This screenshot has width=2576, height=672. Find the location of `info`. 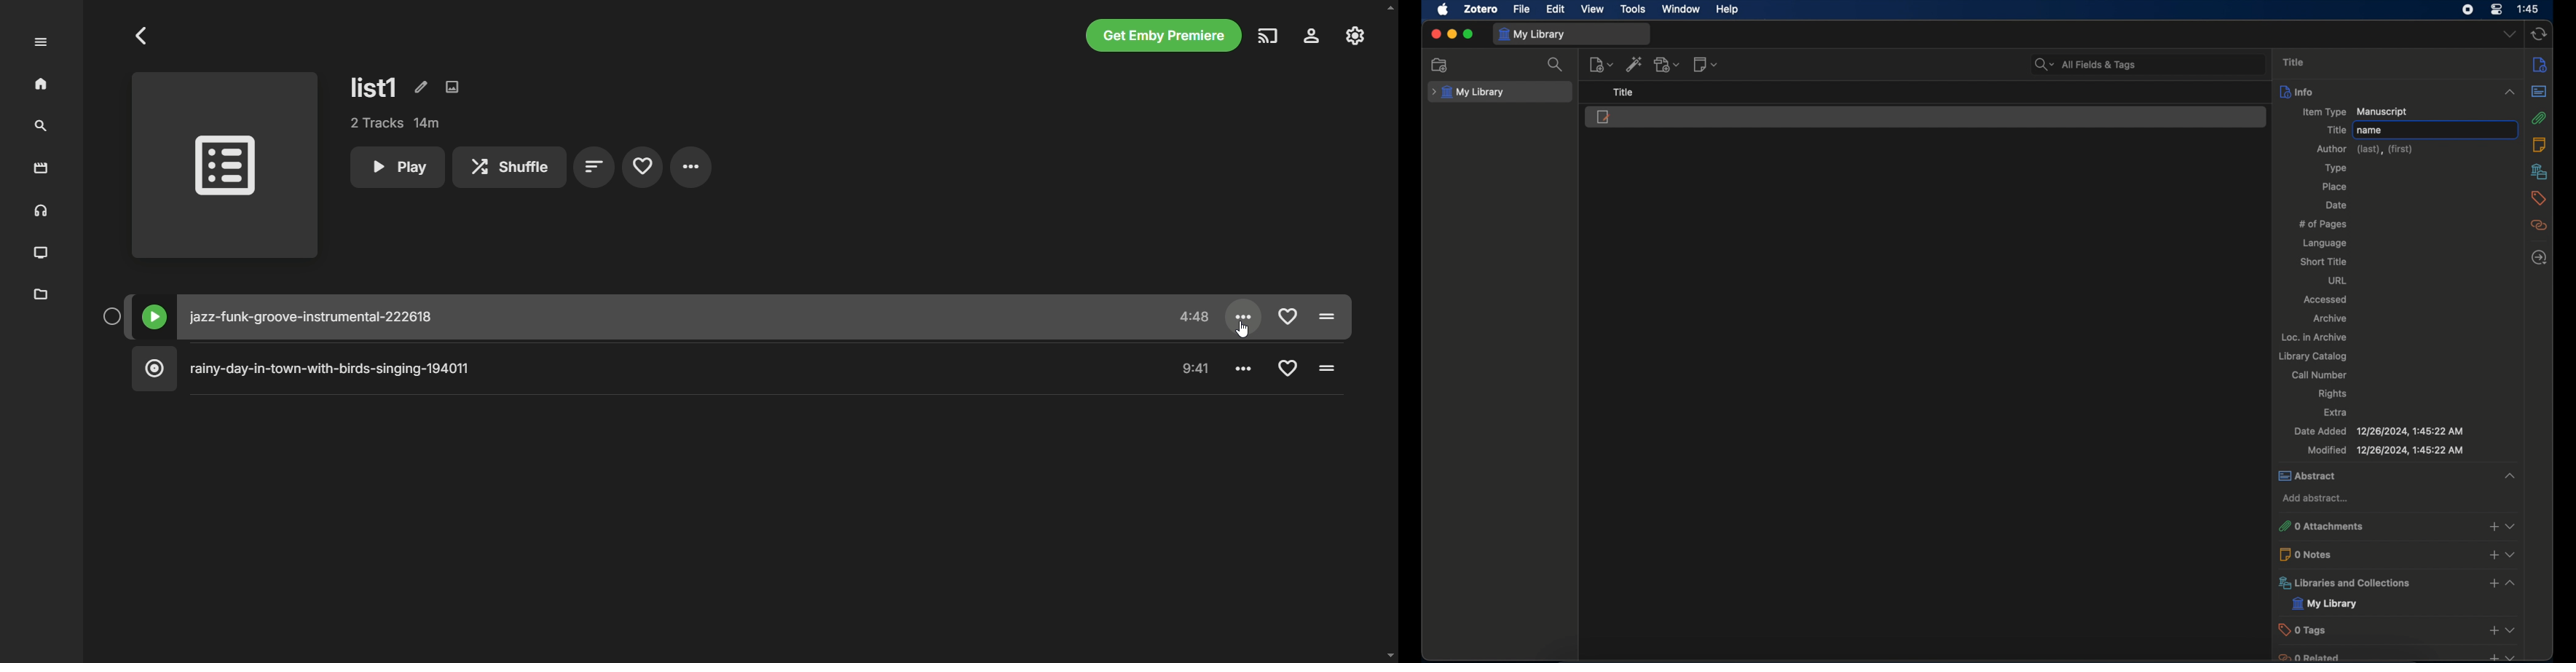

info is located at coordinates (2399, 91).